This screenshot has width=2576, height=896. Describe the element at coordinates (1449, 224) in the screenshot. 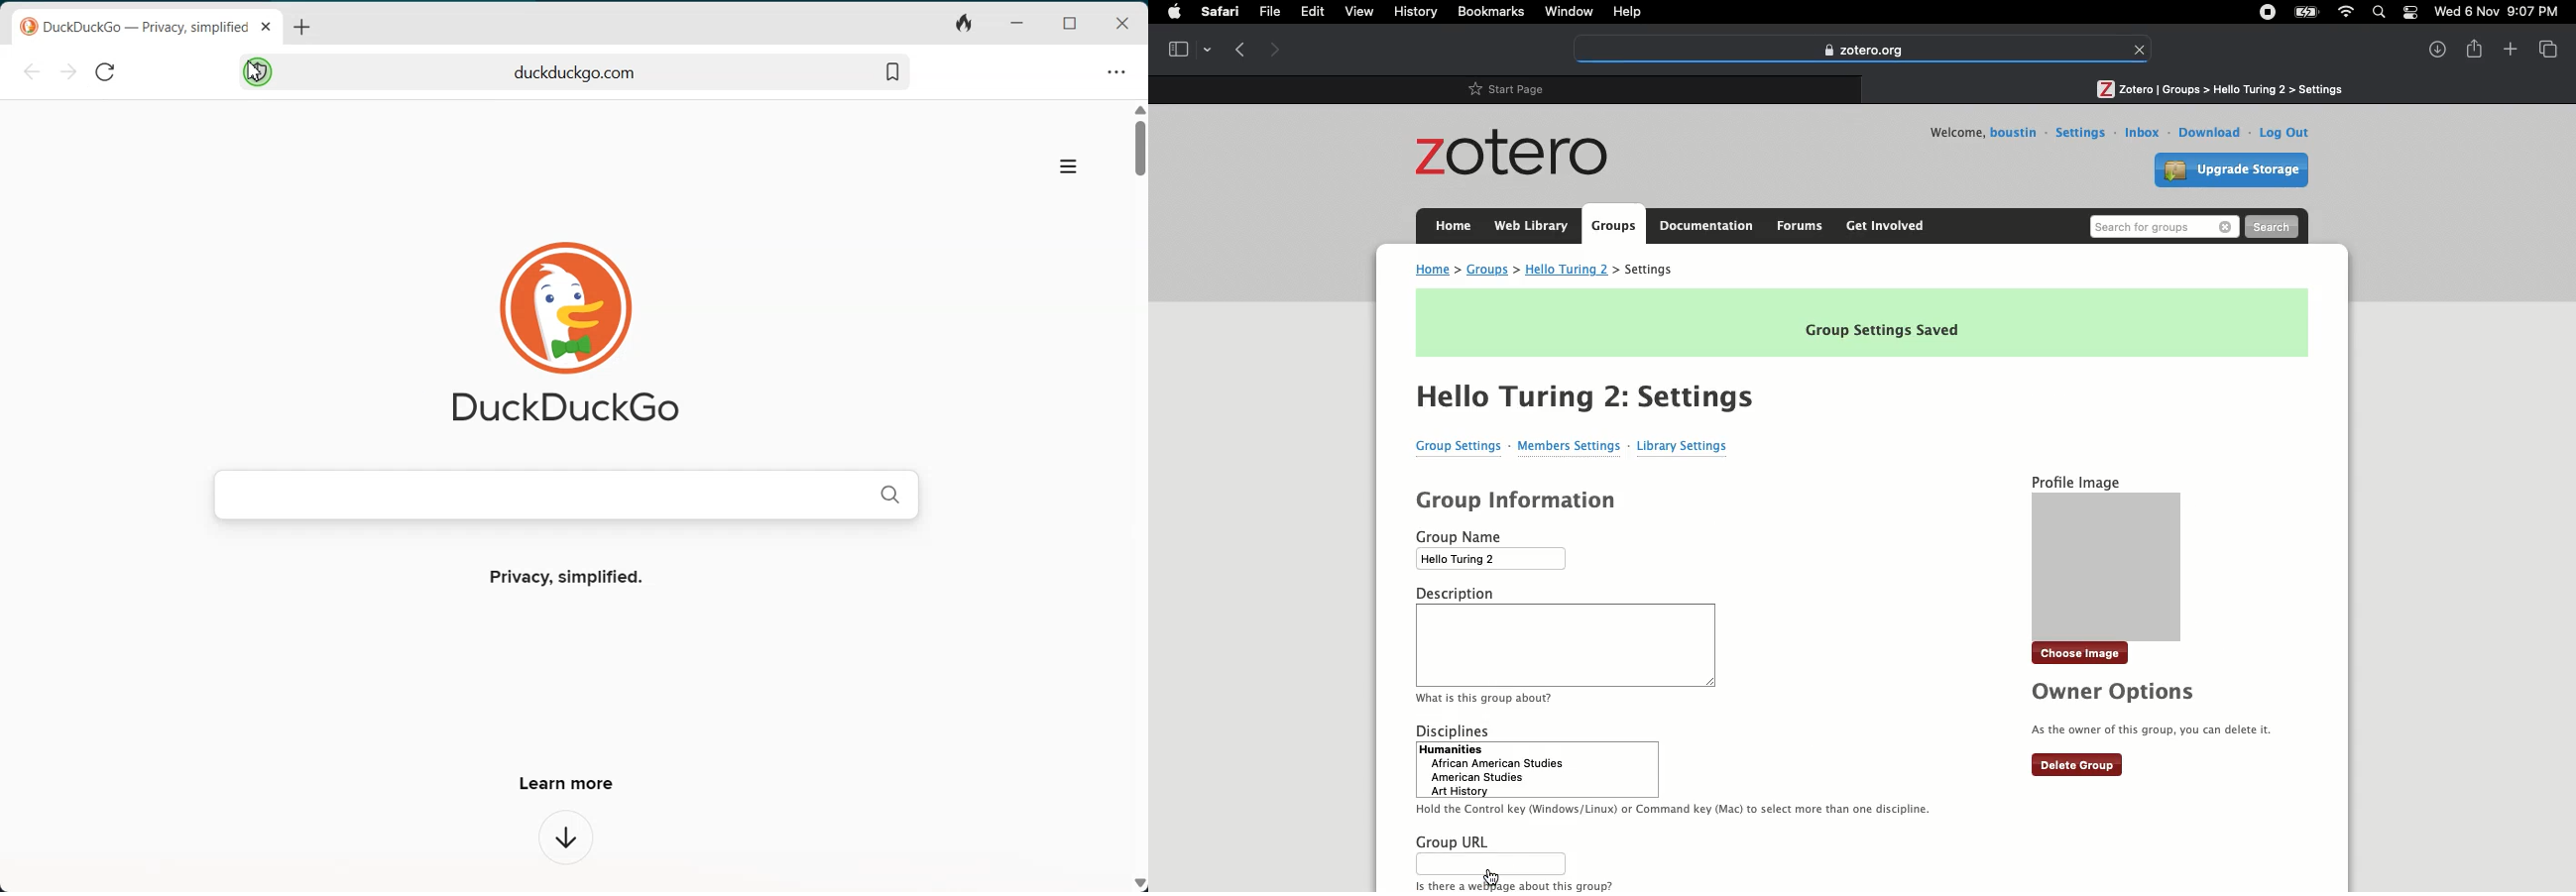

I see `Home` at that location.